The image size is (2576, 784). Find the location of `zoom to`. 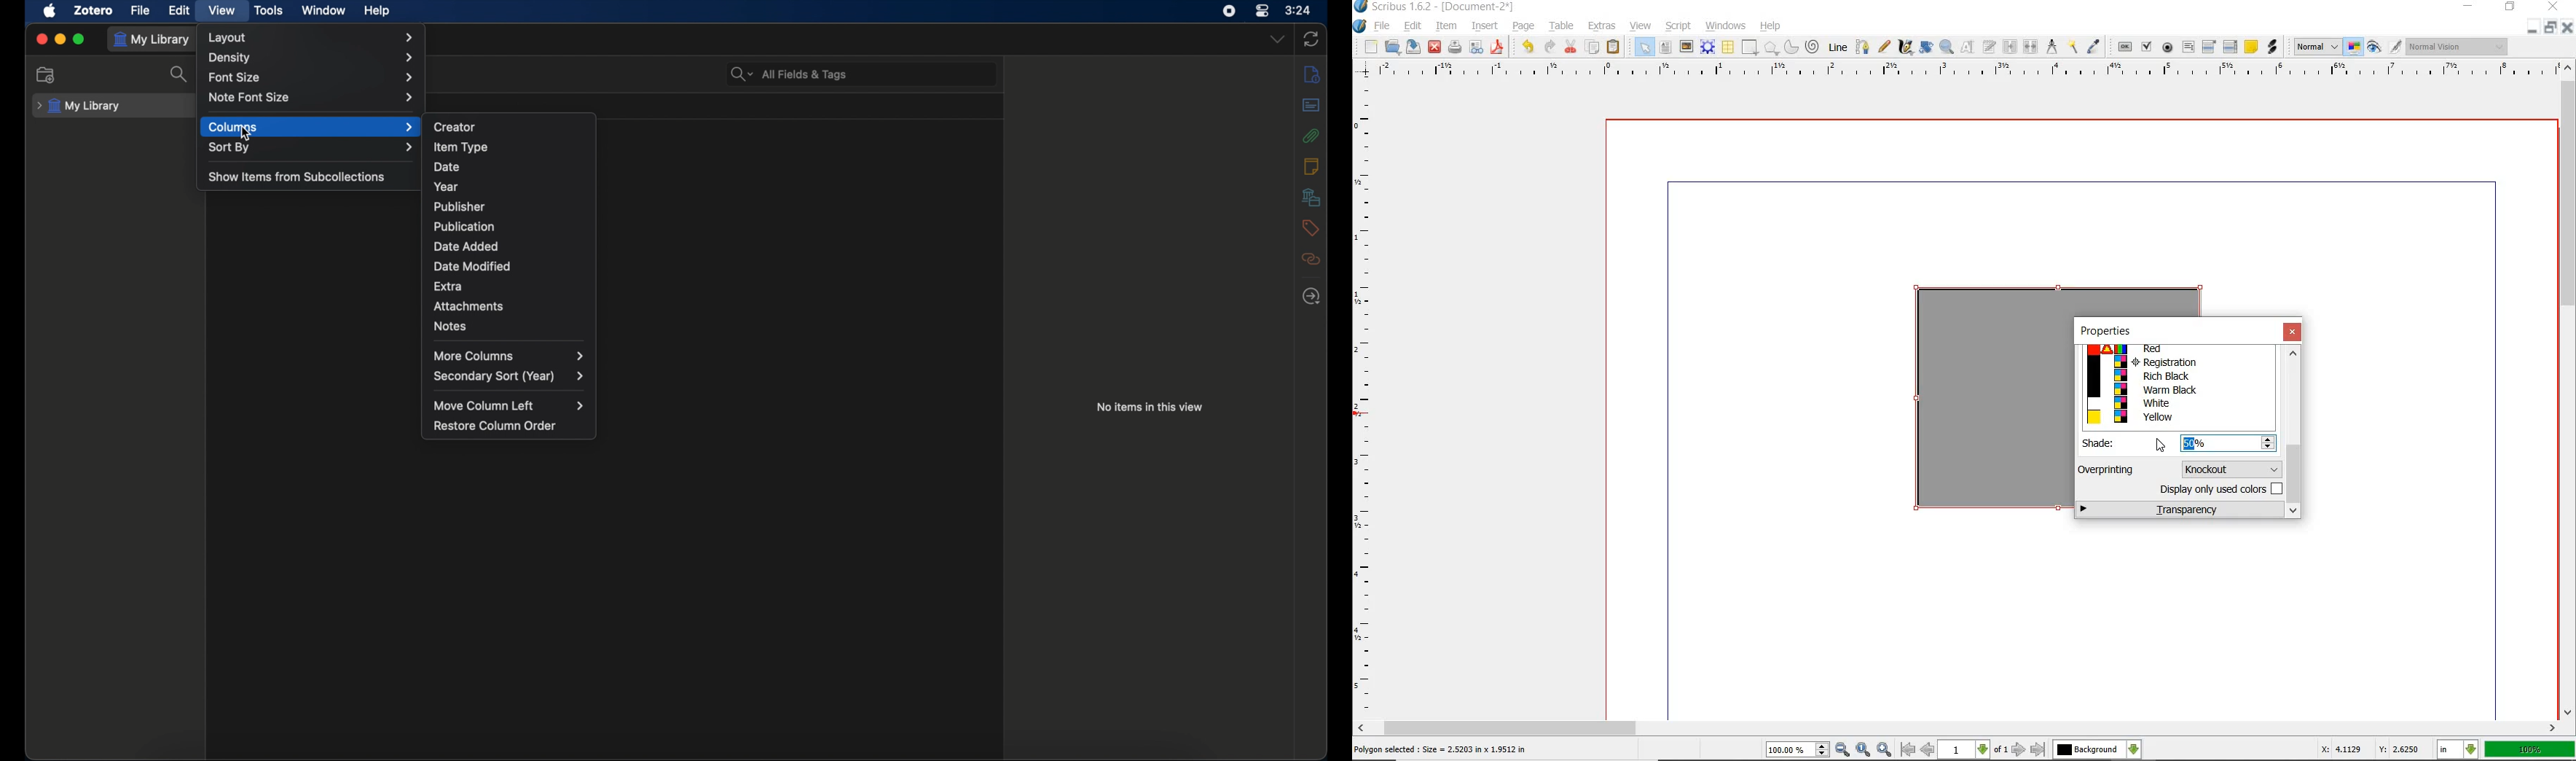

zoom to is located at coordinates (1863, 749).